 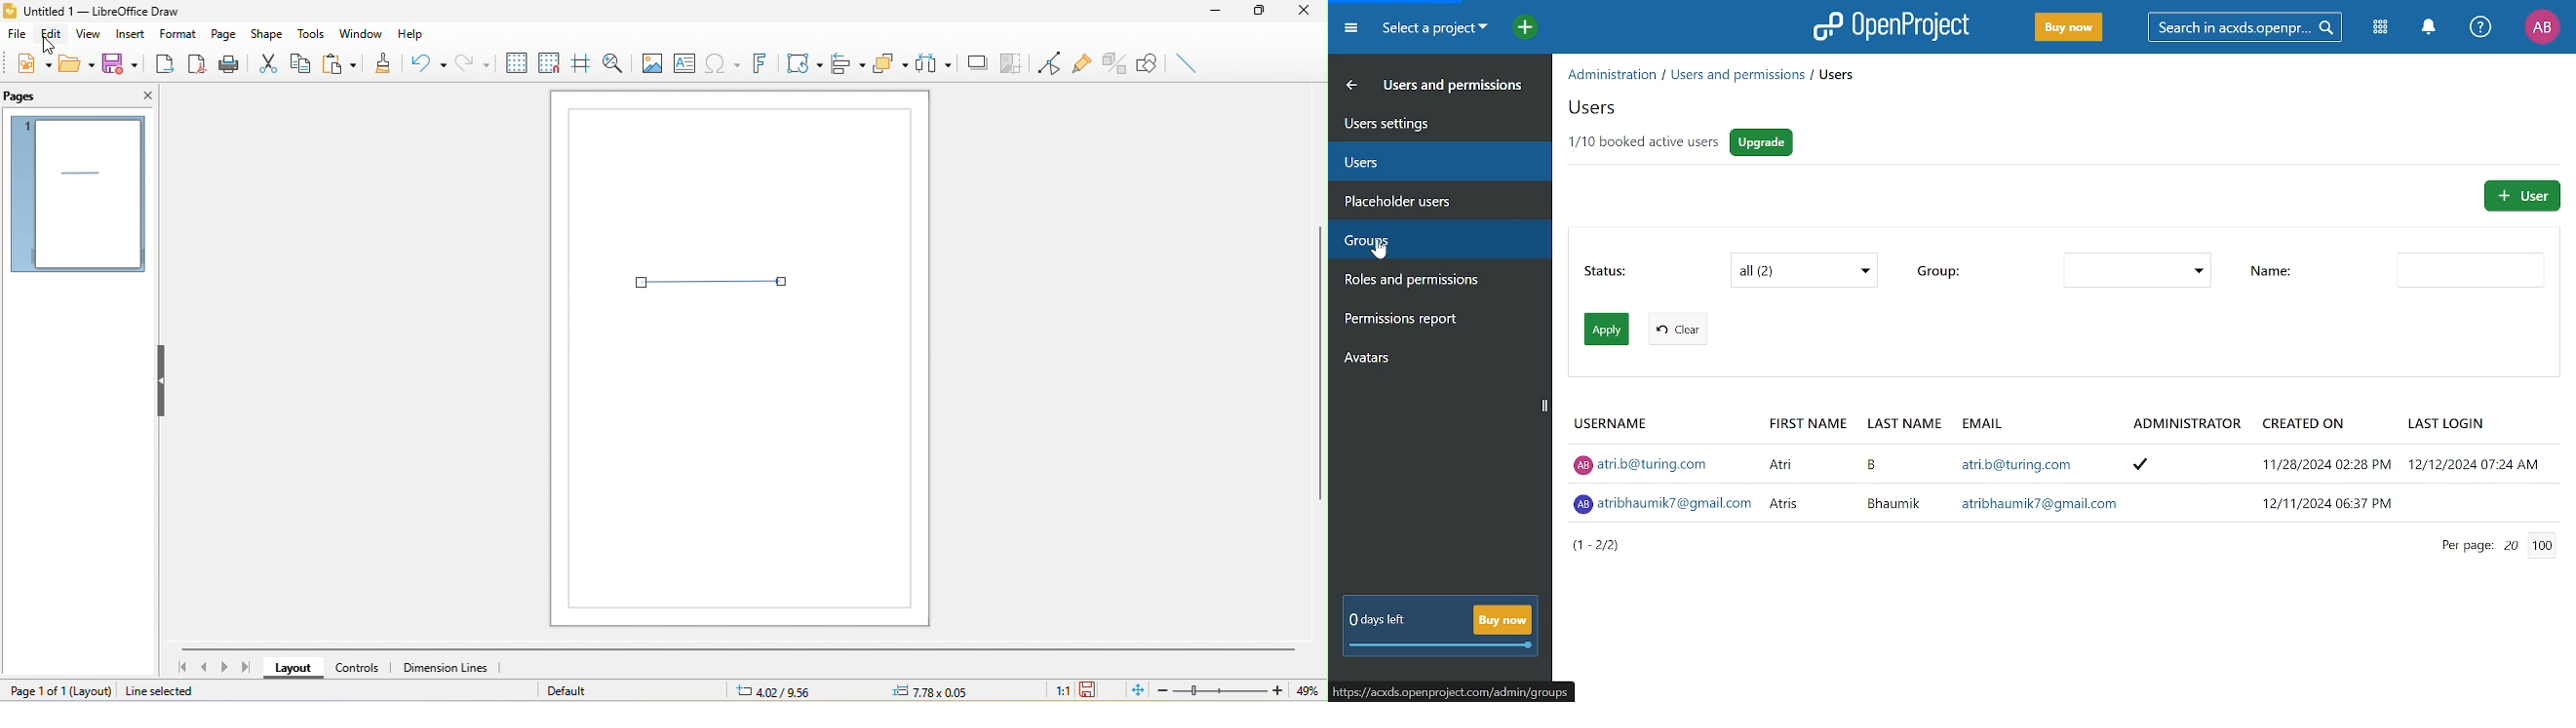 What do you see at coordinates (1434, 29) in the screenshot?
I see `Current project` at bounding box center [1434, 29].